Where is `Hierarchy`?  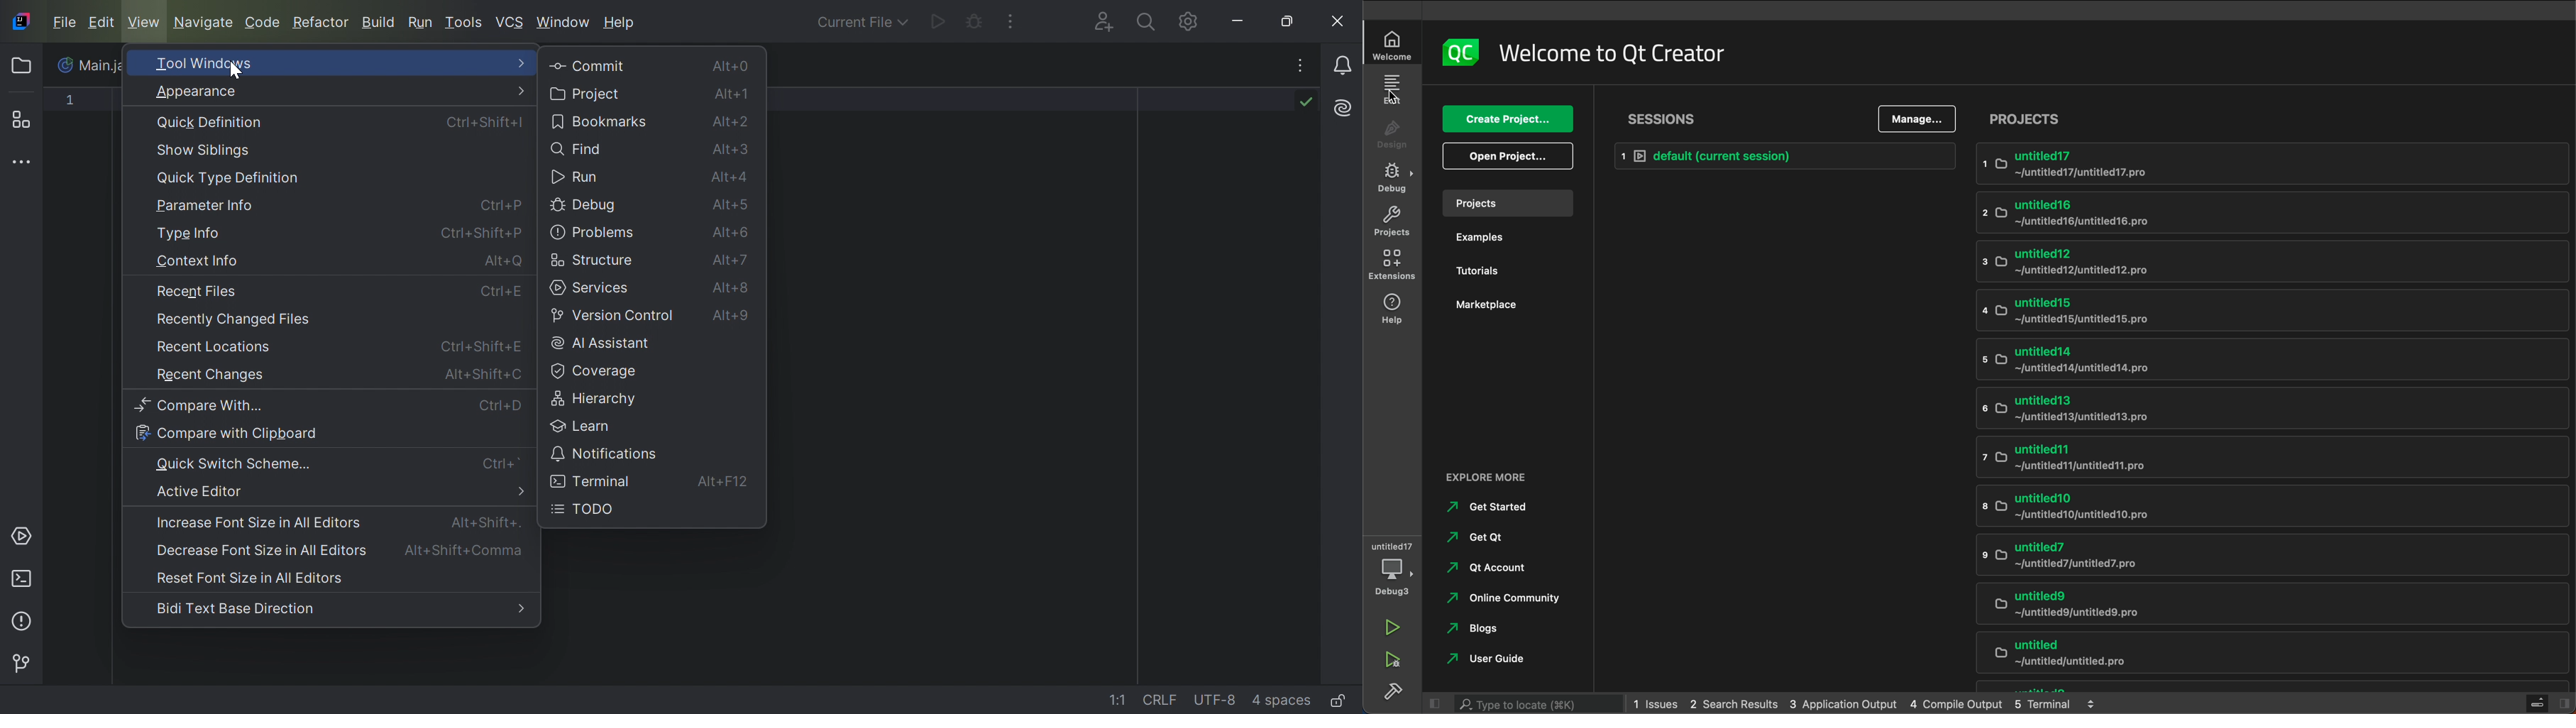 Hierarchy is located at coordinates (597, 397).